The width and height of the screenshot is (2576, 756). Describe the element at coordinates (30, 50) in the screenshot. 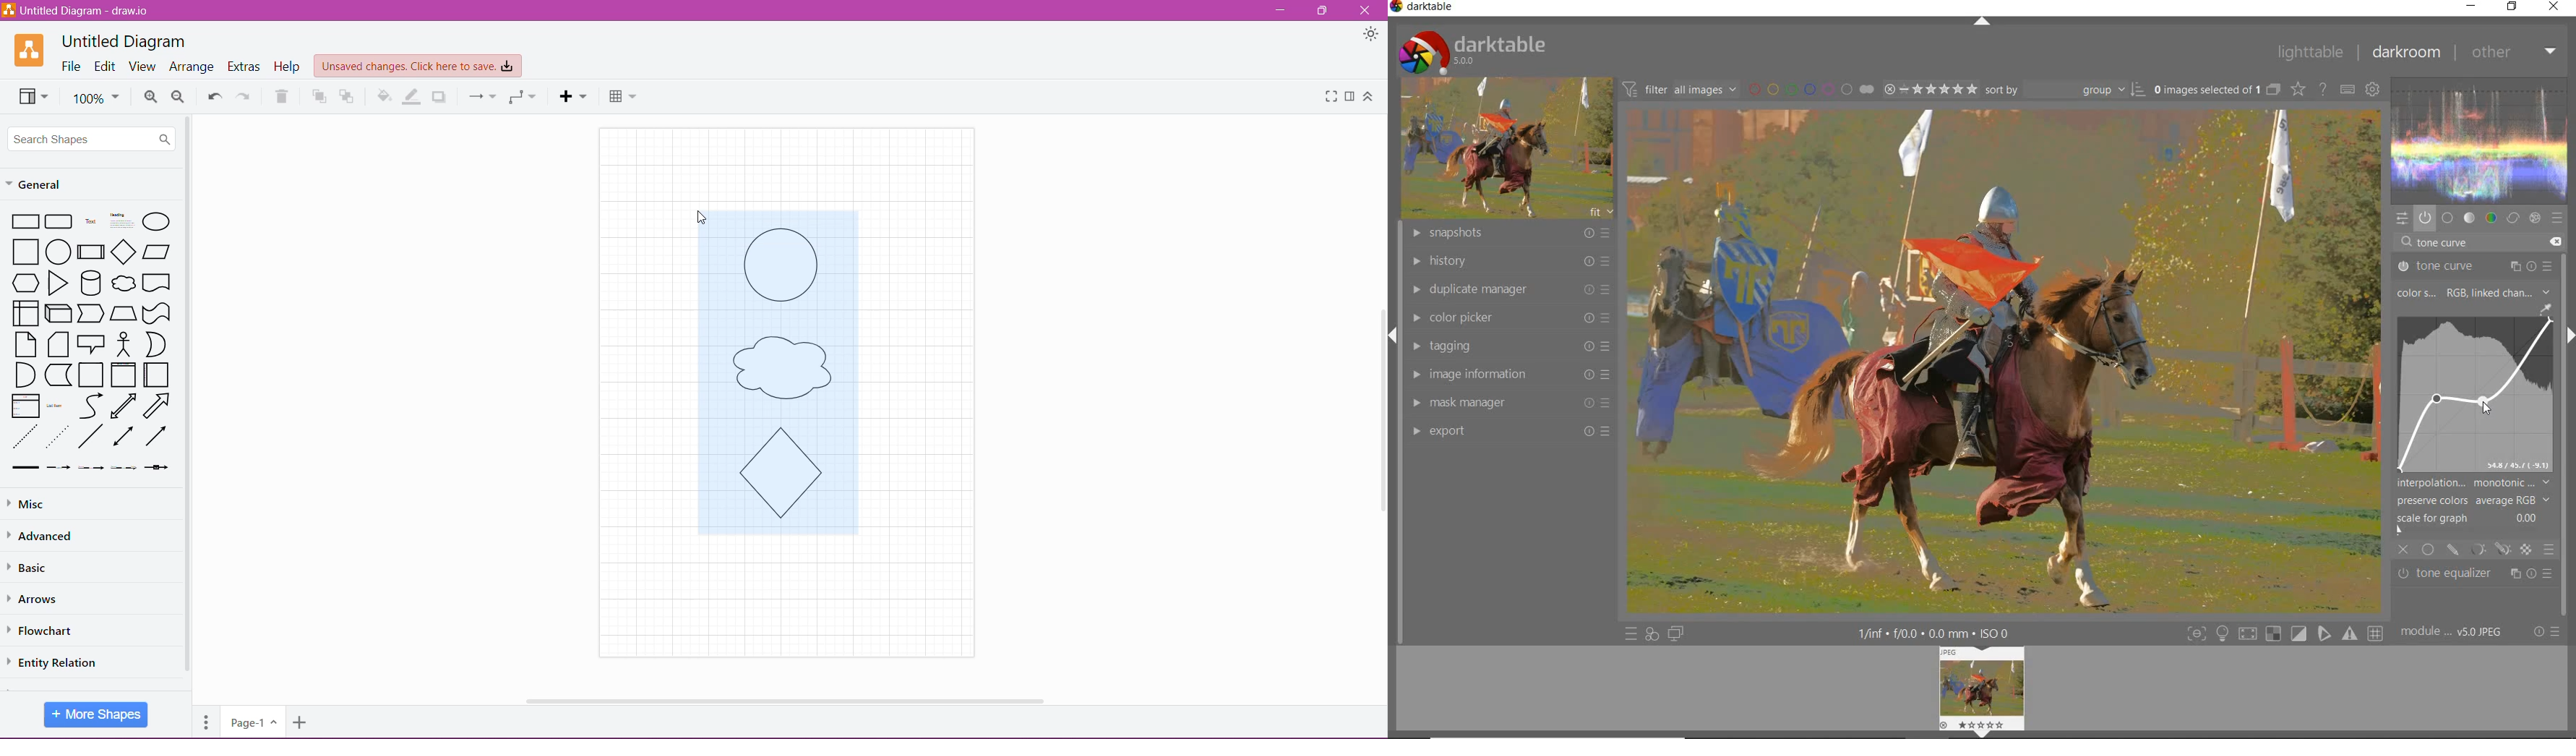

I see `Application Logo` at that location.